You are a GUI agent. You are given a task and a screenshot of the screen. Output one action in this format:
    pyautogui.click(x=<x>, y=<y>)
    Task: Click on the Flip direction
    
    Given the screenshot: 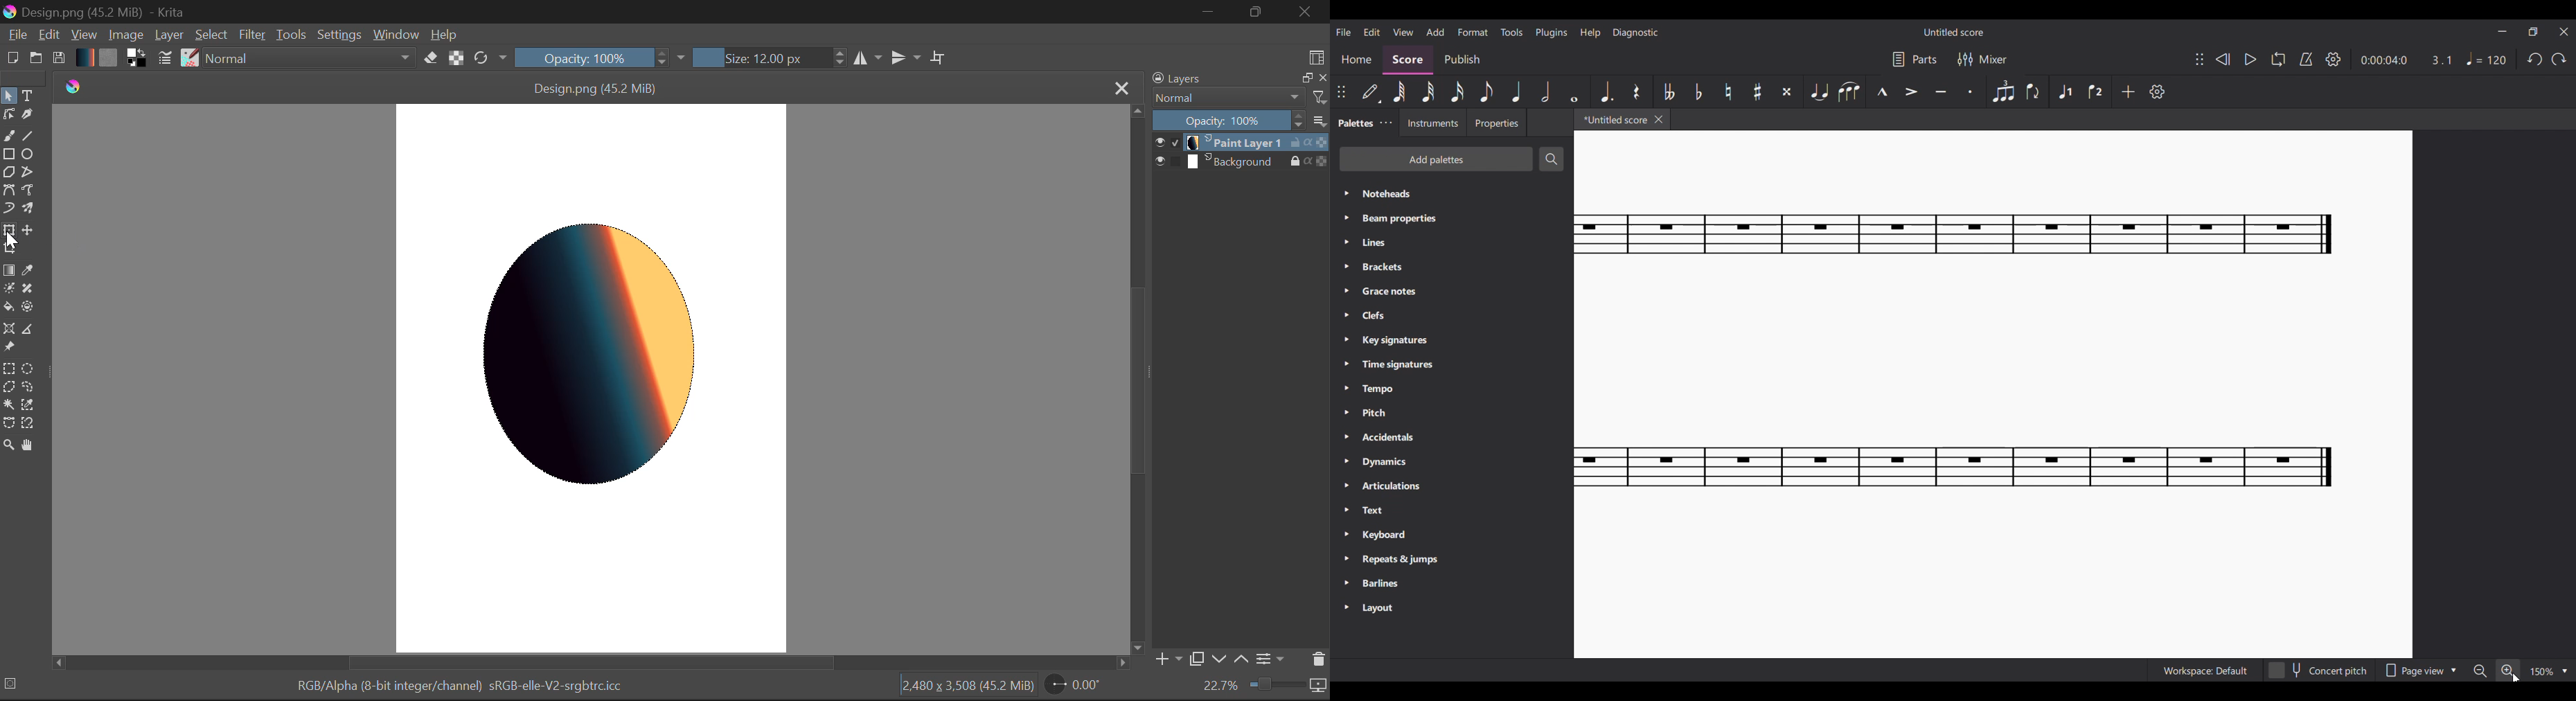 What is the action you would take?
    pyautogui.click(x=2034, y=92)
    